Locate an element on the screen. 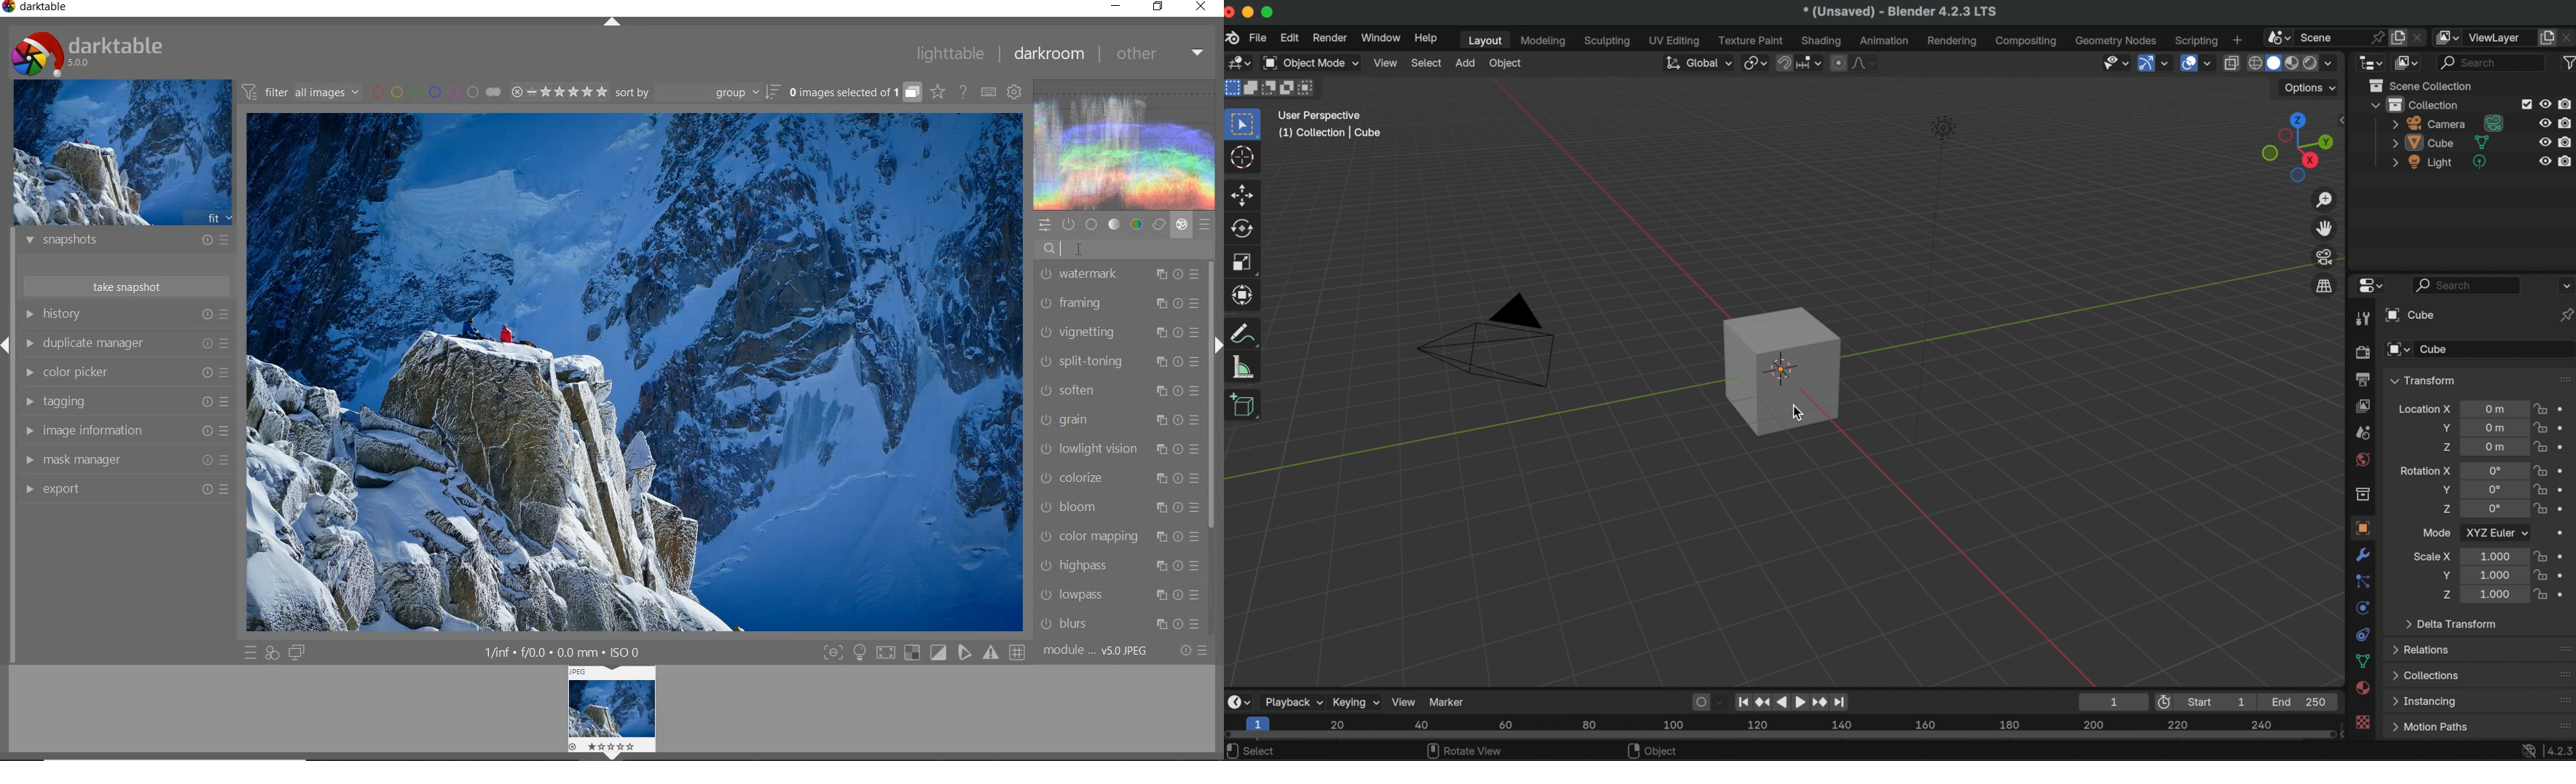  quick access panel is located at coordinates (1043, 225).